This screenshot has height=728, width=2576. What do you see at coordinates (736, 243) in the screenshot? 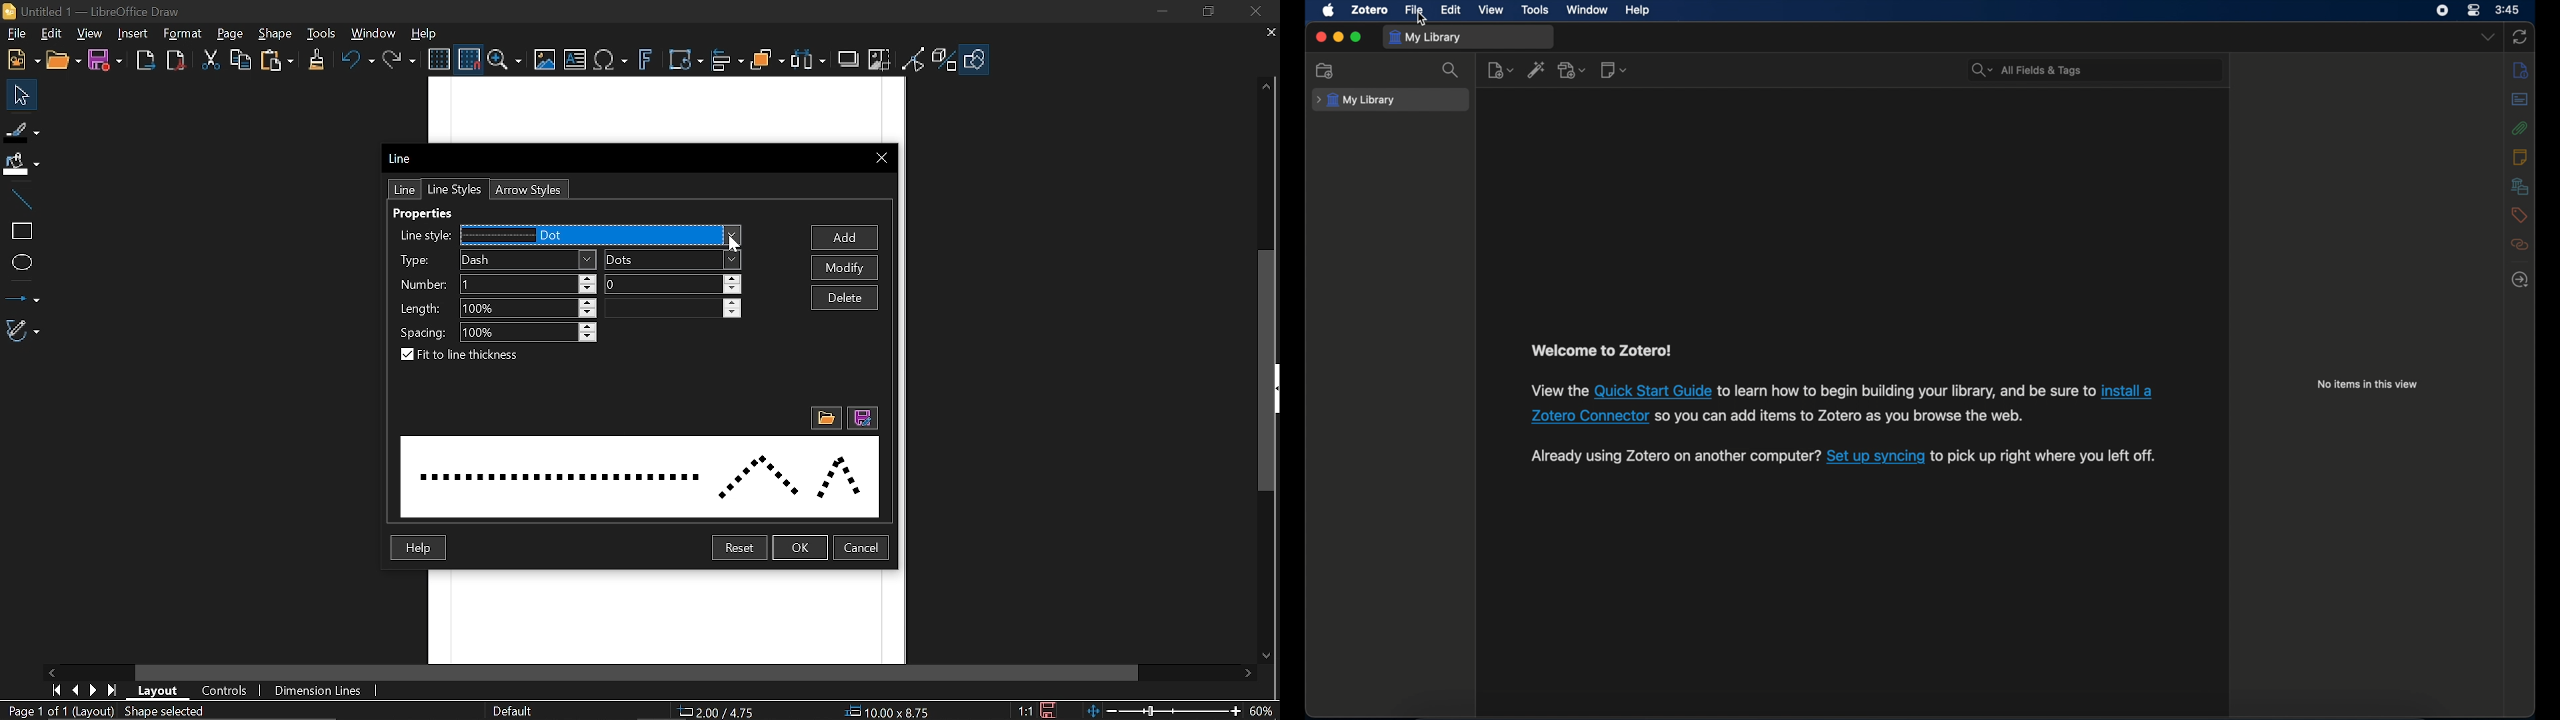
I see `cursor` at bounding box center [736, 243].